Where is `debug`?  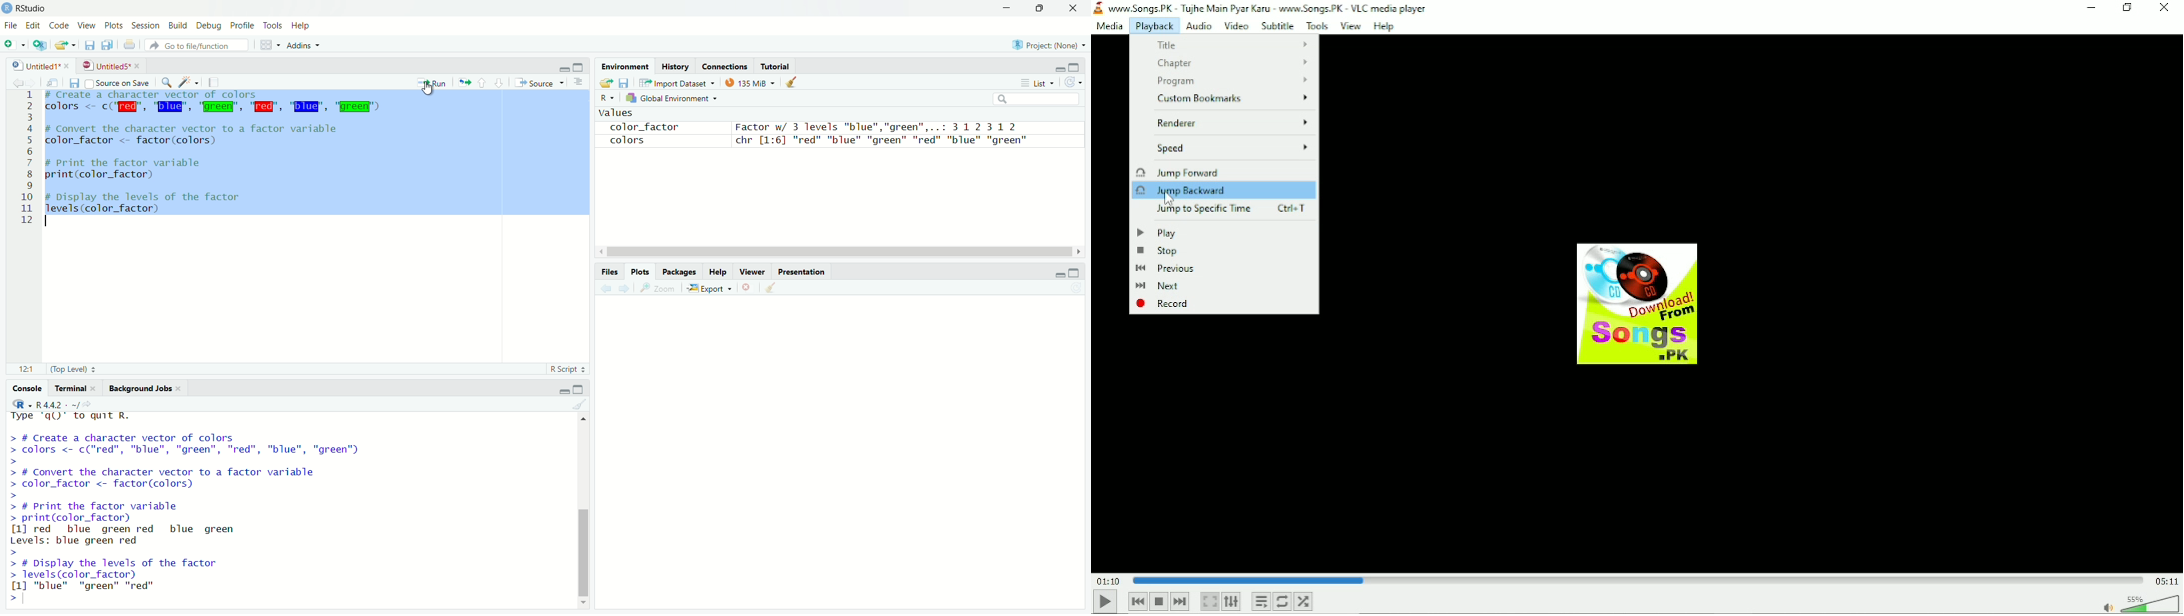
debug is located at coordinates (208, 26).